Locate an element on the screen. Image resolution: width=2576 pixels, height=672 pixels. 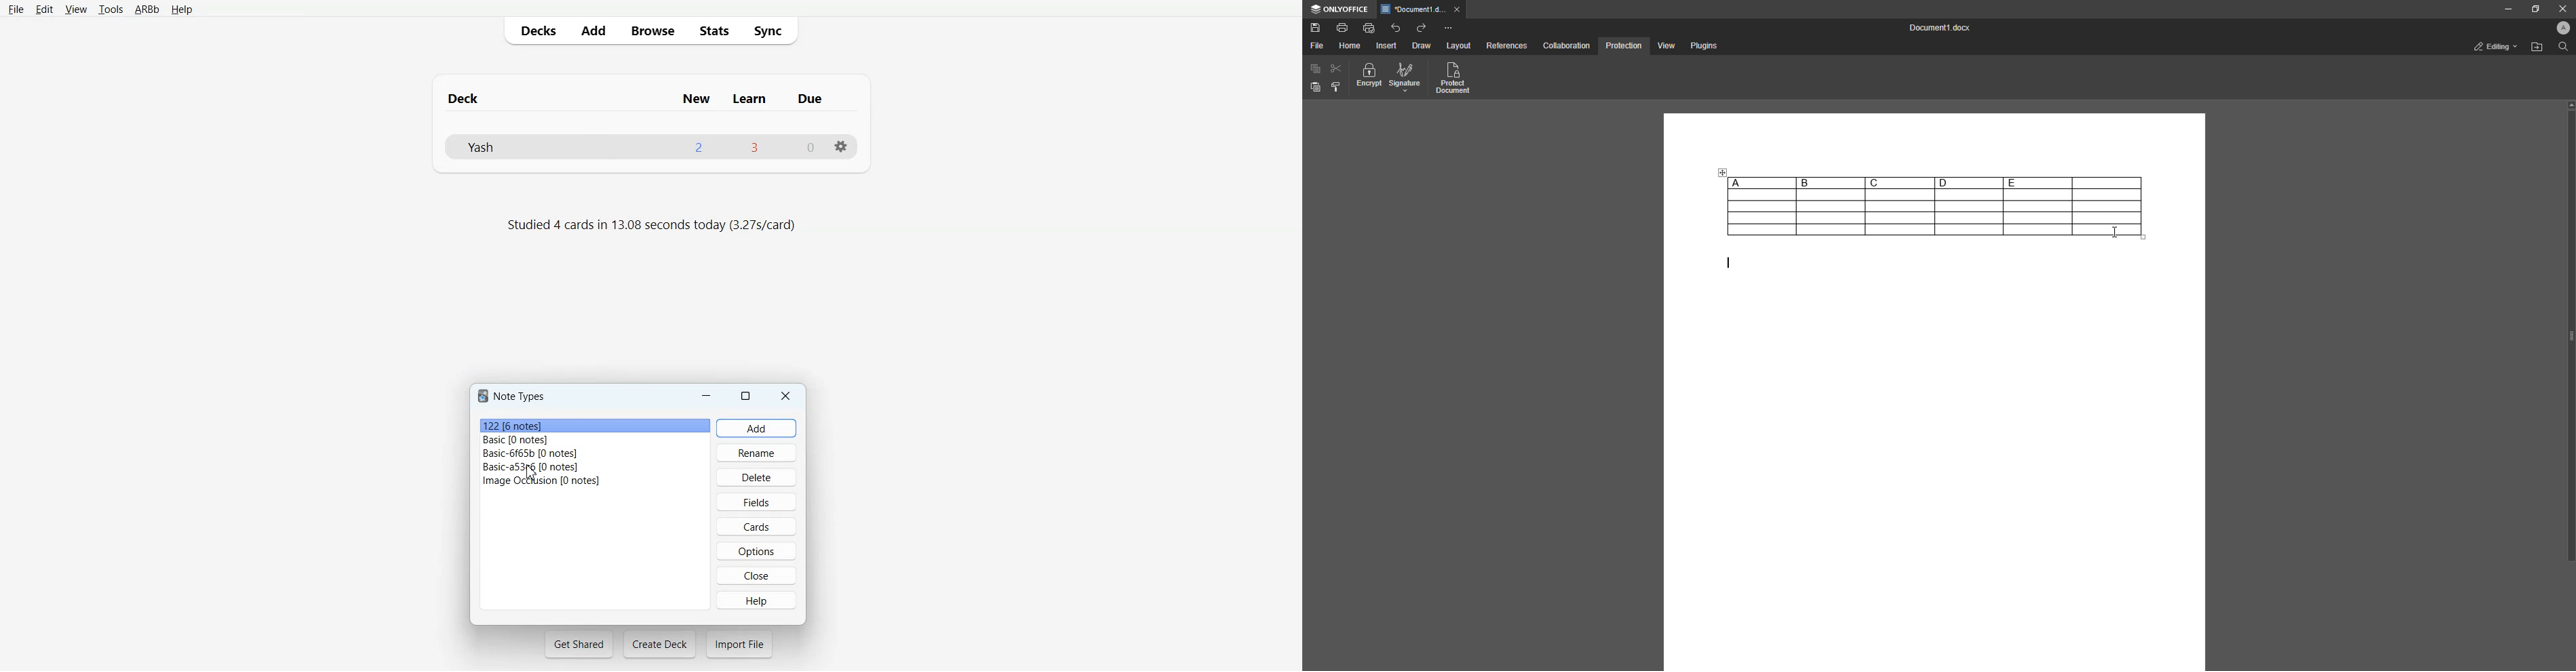
Sync is located at coordinates (772, 30).